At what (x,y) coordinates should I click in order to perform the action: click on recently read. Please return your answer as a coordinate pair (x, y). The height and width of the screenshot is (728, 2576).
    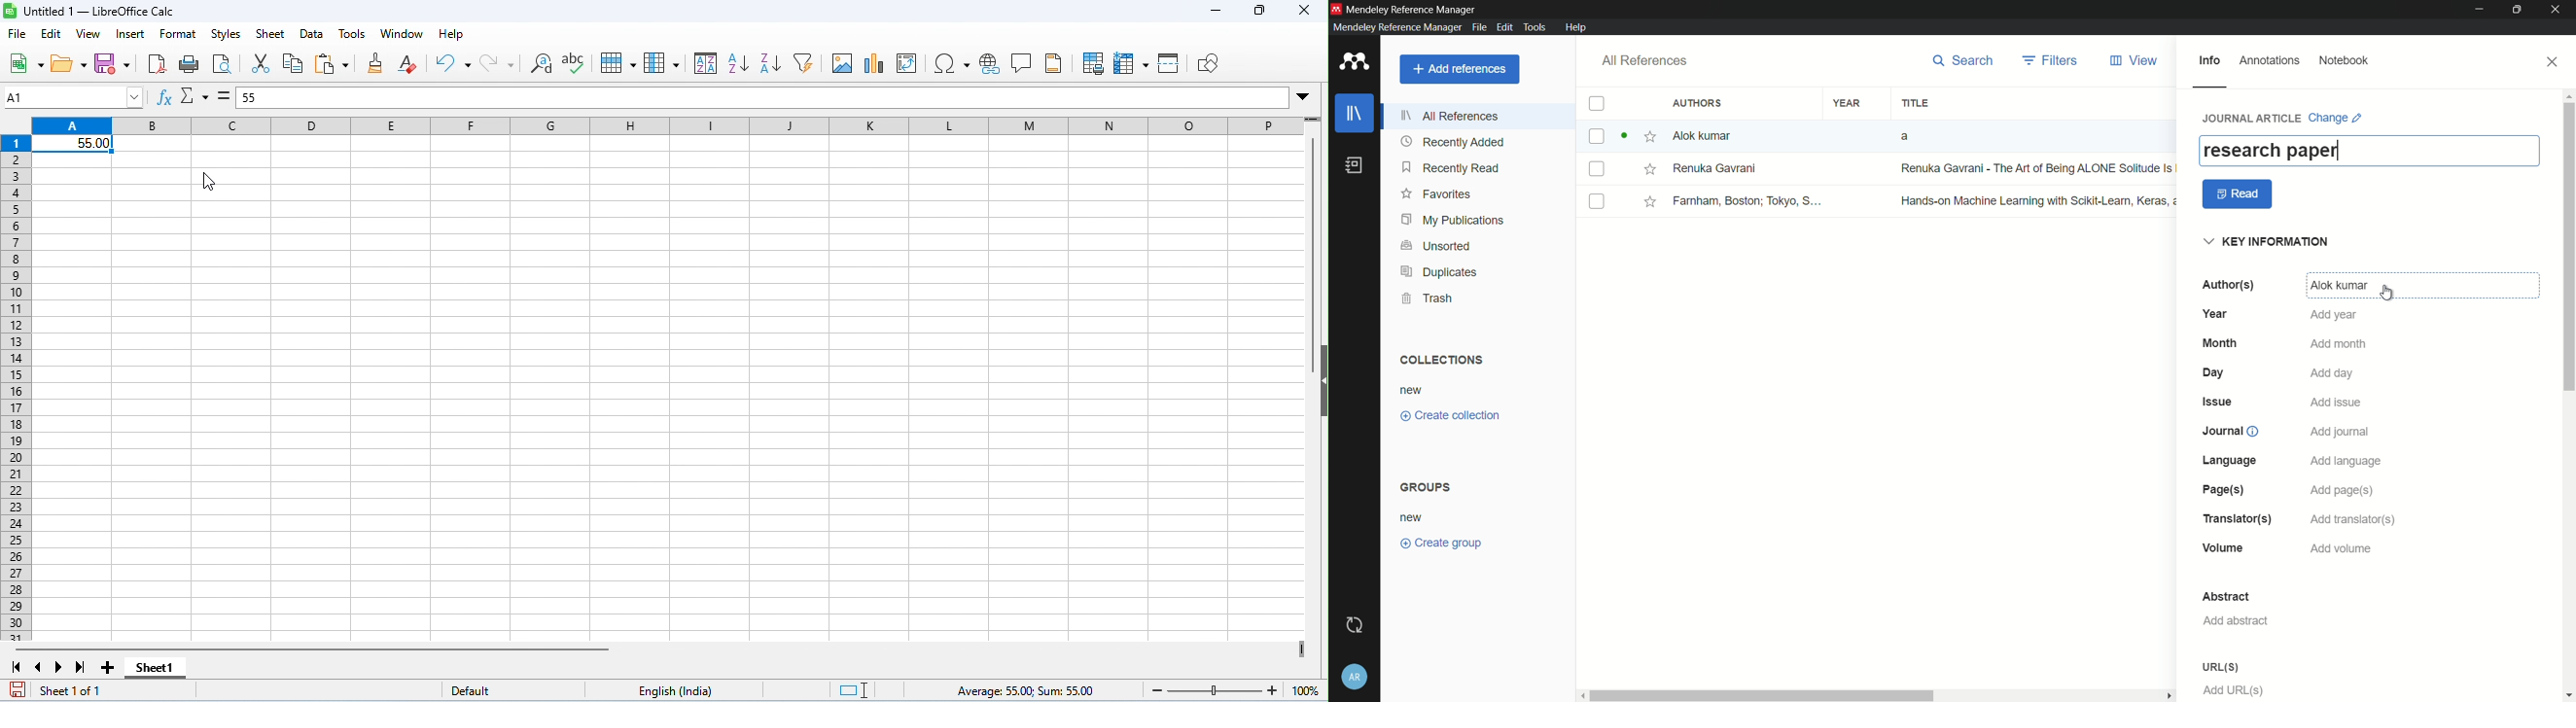
    Looking at the image, I should click on (1451, 167).